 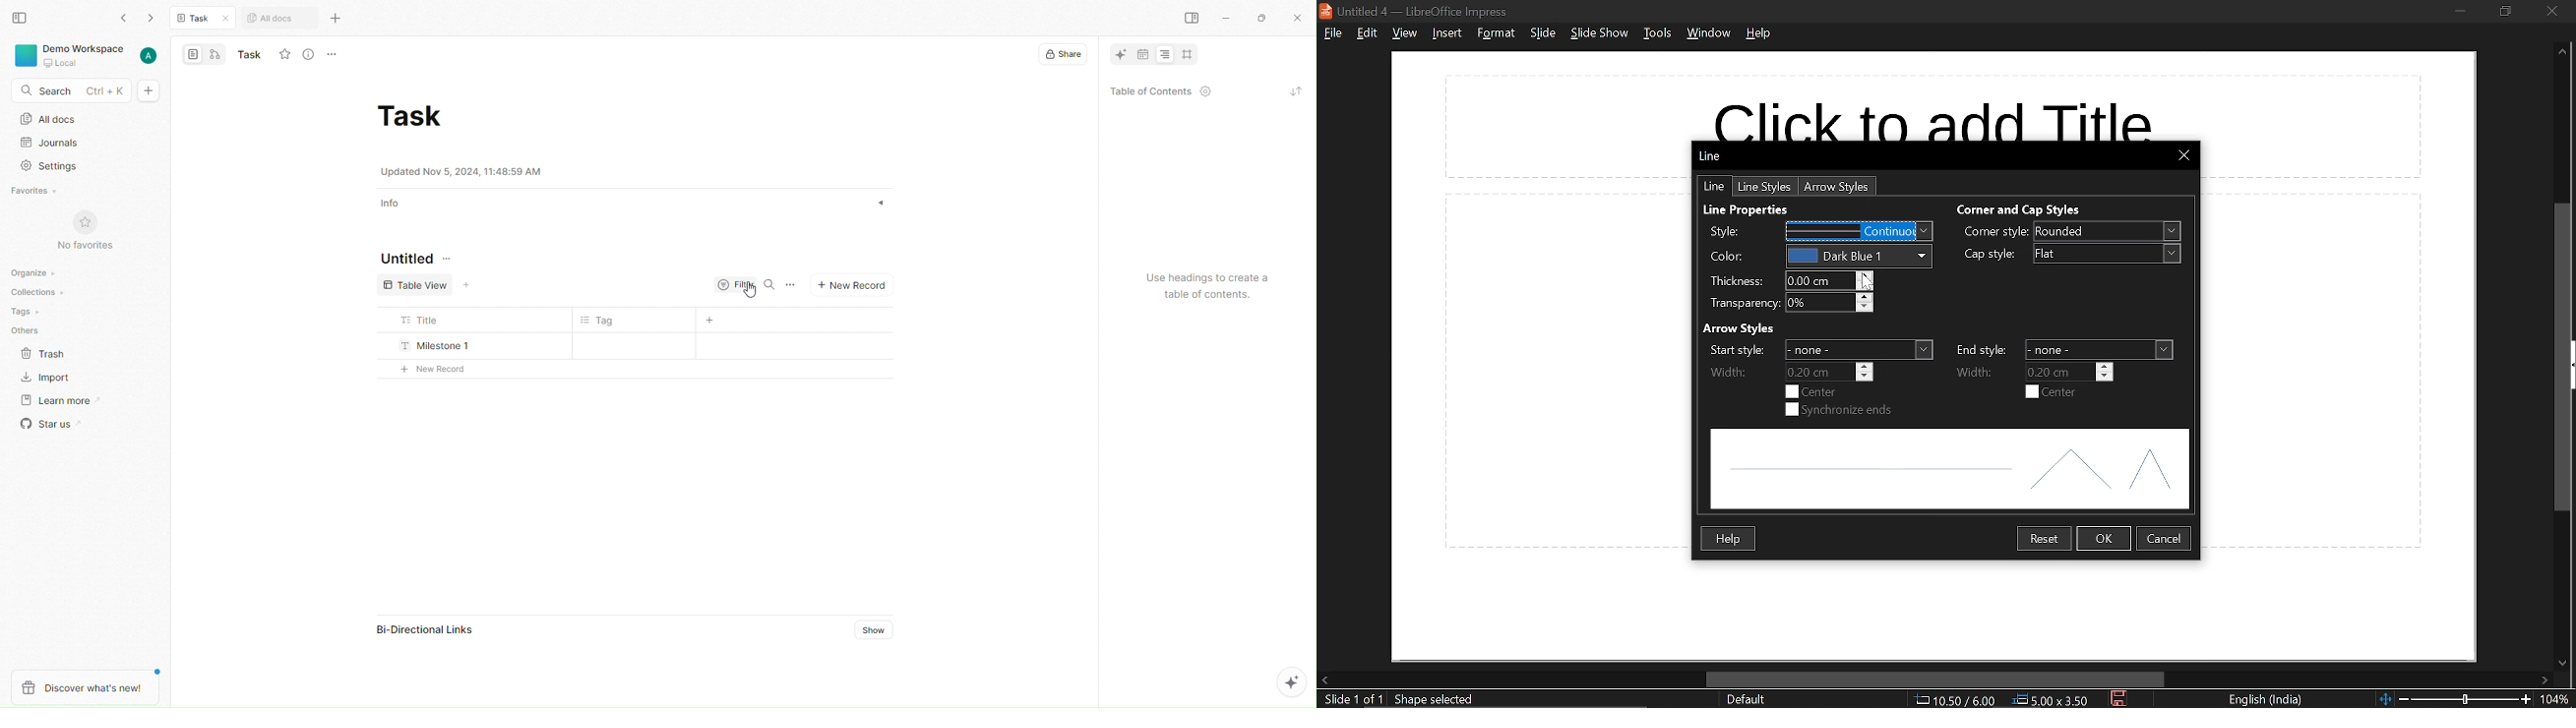 I want to click on Filter, so click(x=737, y=284).